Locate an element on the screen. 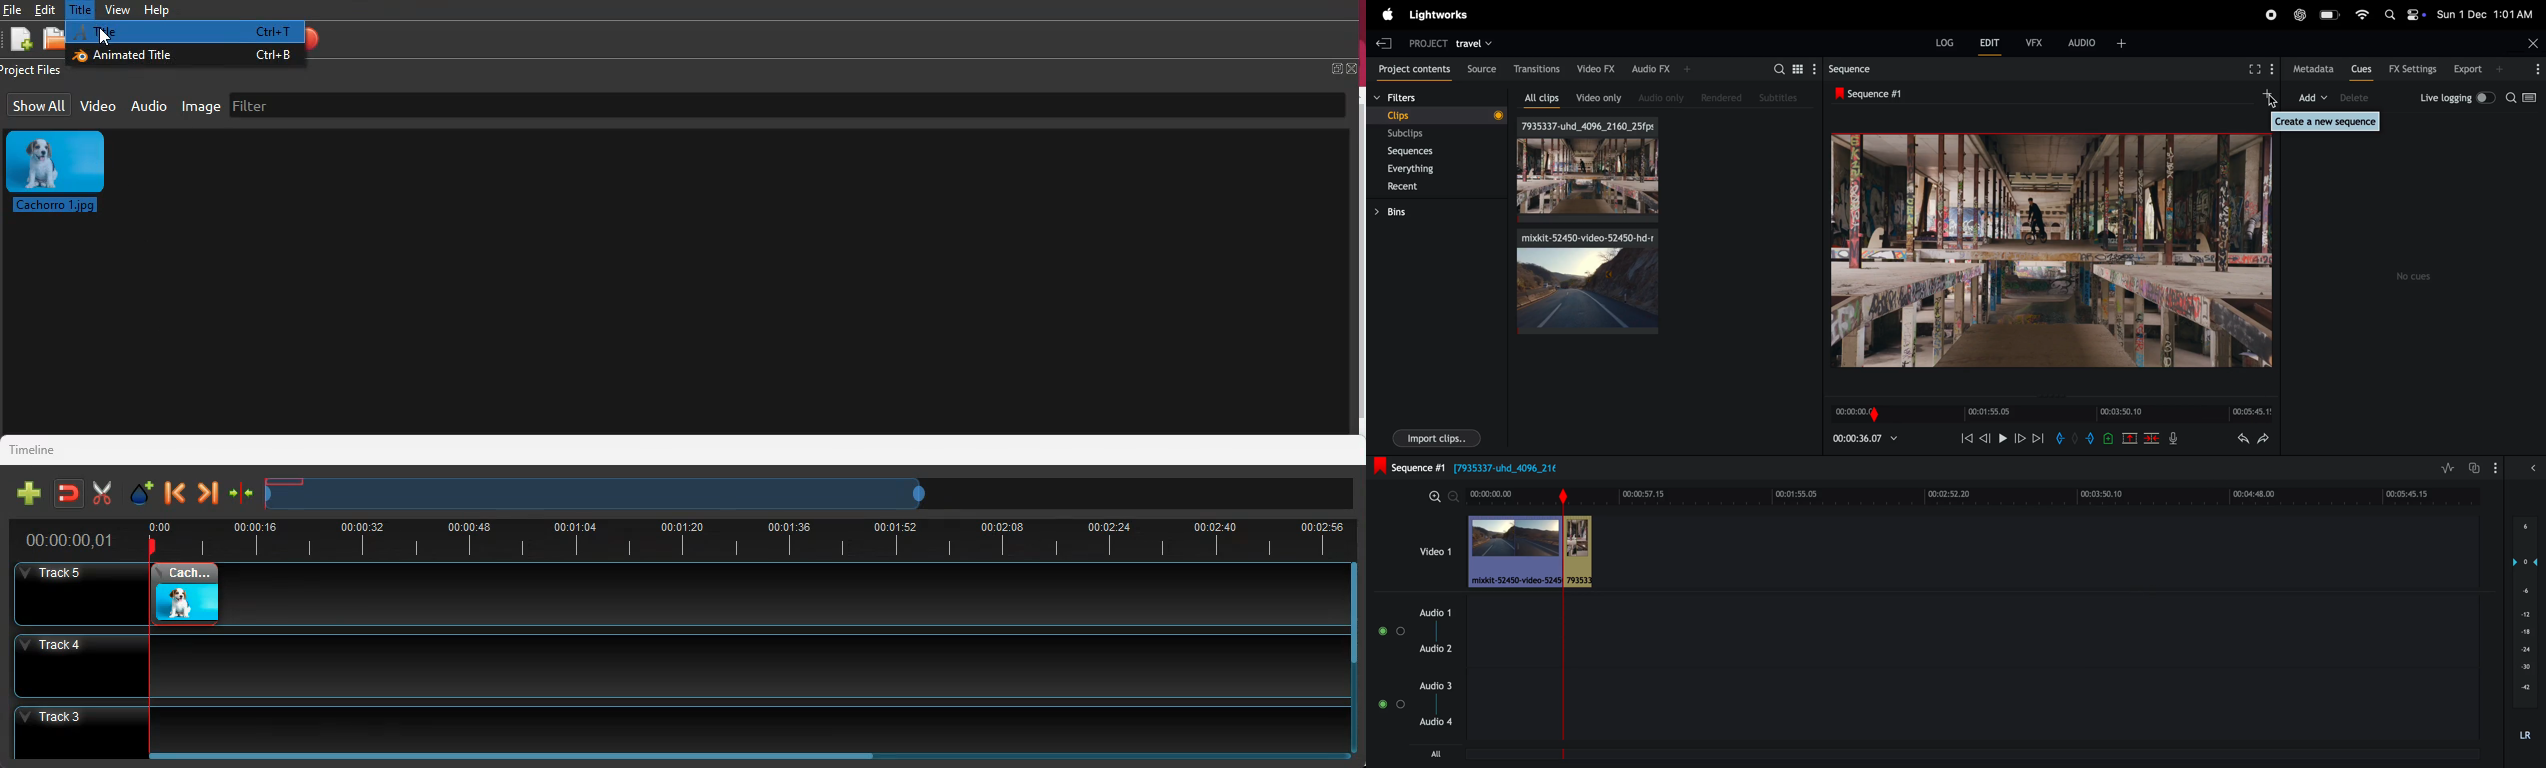  Audio 4 is located at coordinates (1438, 724).